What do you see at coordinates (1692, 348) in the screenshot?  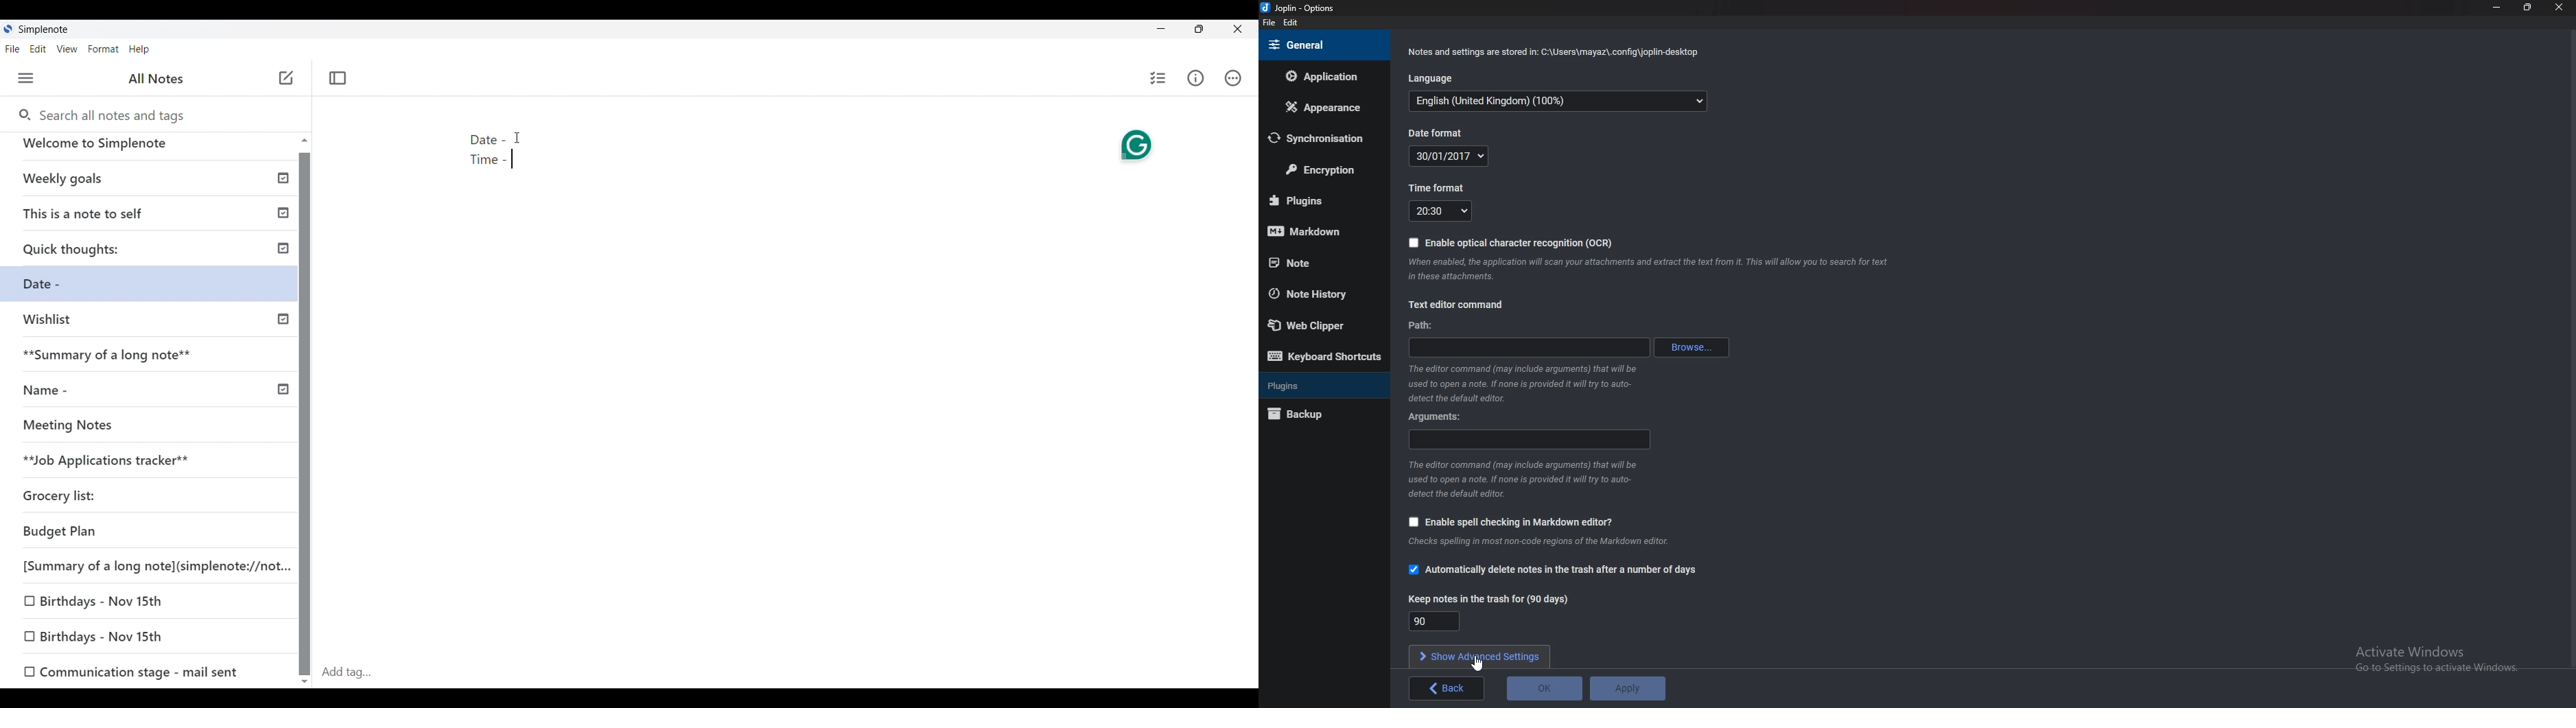 I see `Browse` at bounding box center [1692, 348].